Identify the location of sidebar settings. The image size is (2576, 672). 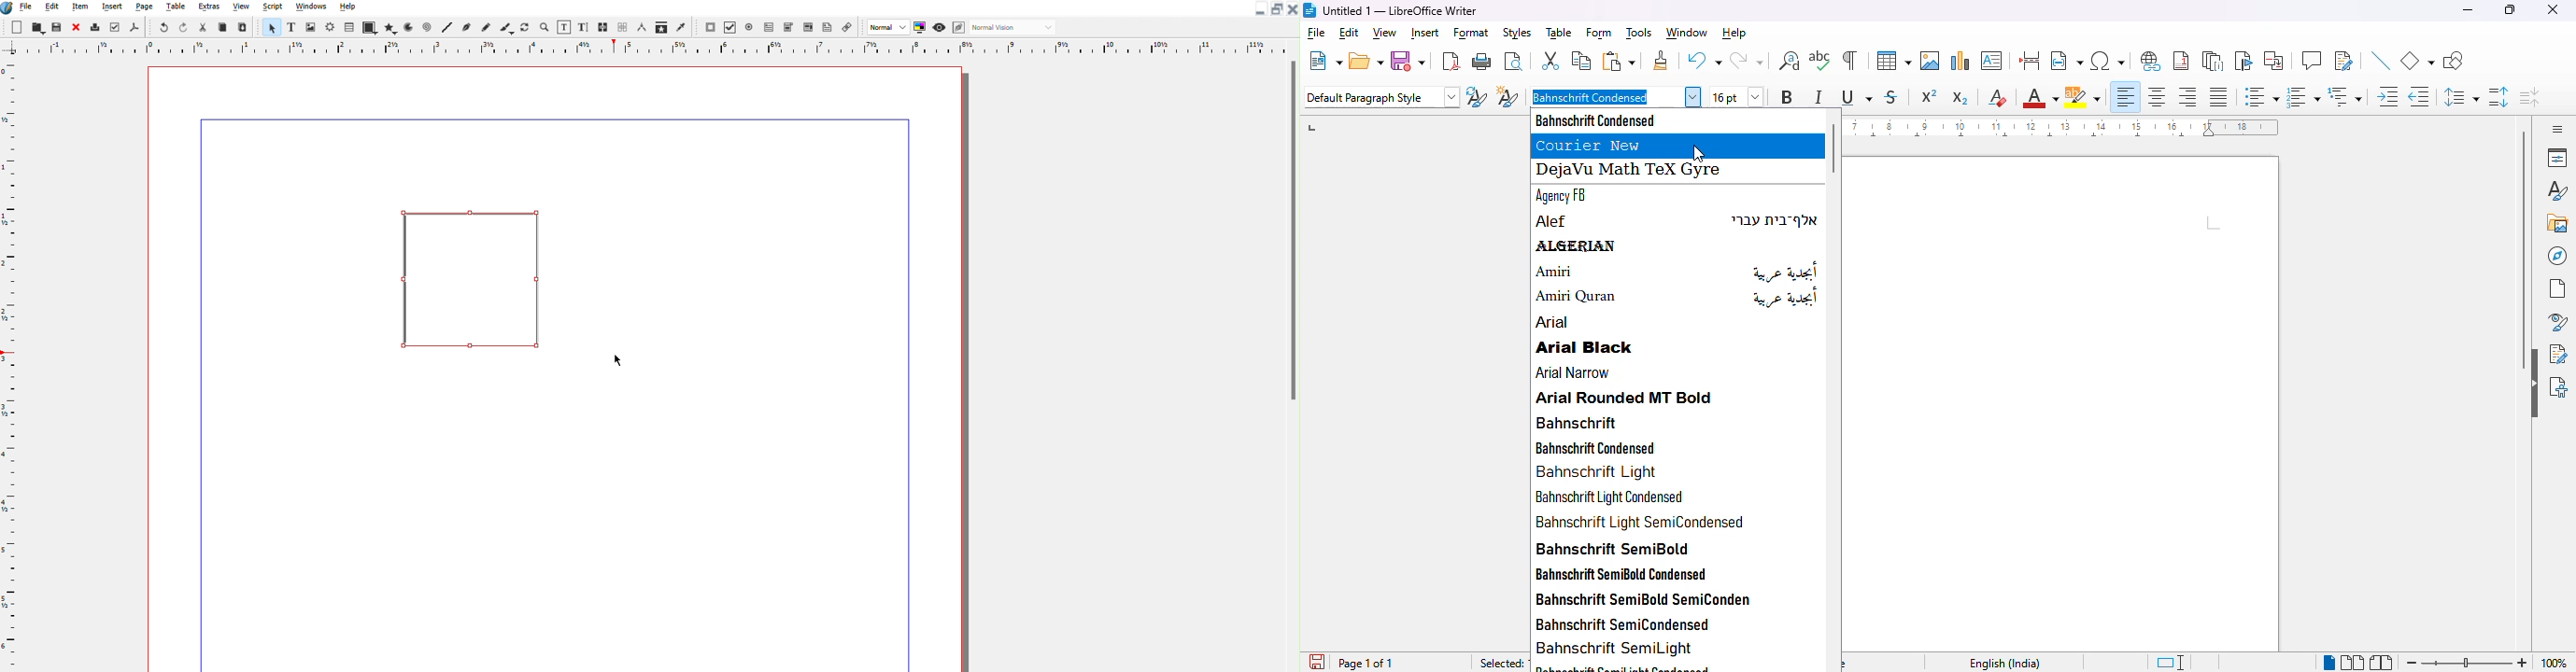
(2555, 129).